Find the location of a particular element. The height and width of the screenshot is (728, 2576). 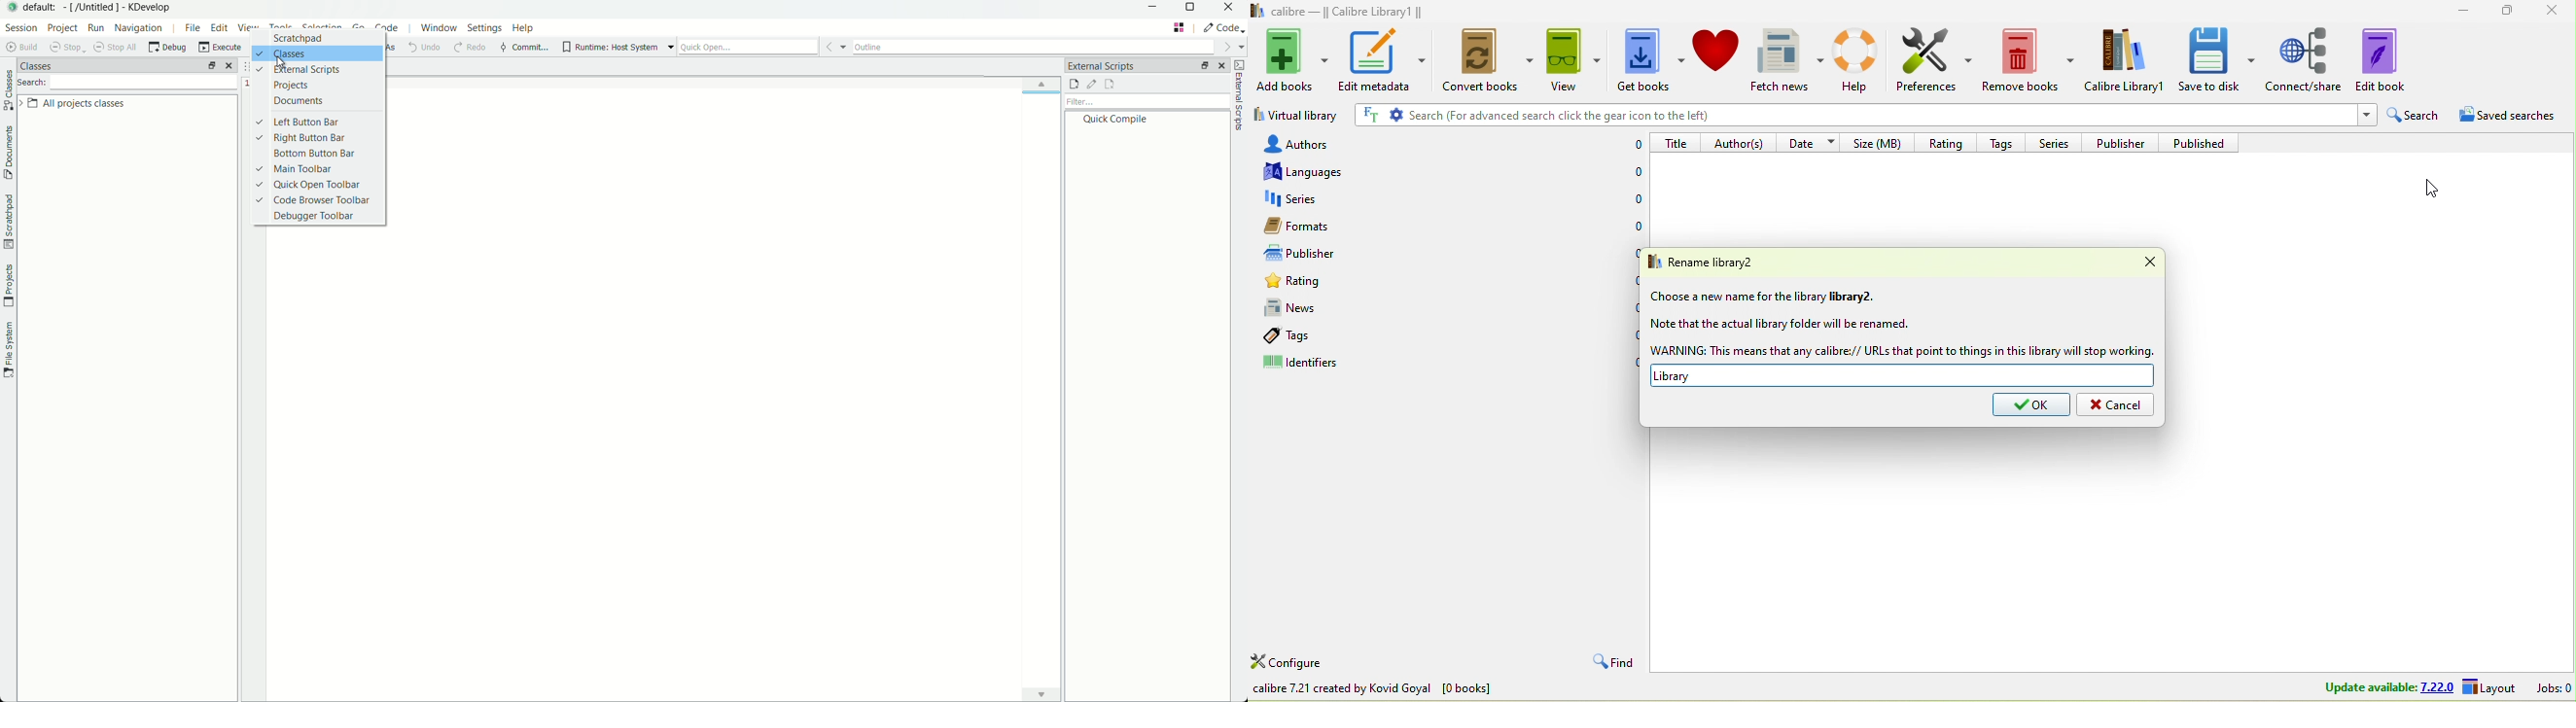

edit book is located at coordinates (2394, 58).